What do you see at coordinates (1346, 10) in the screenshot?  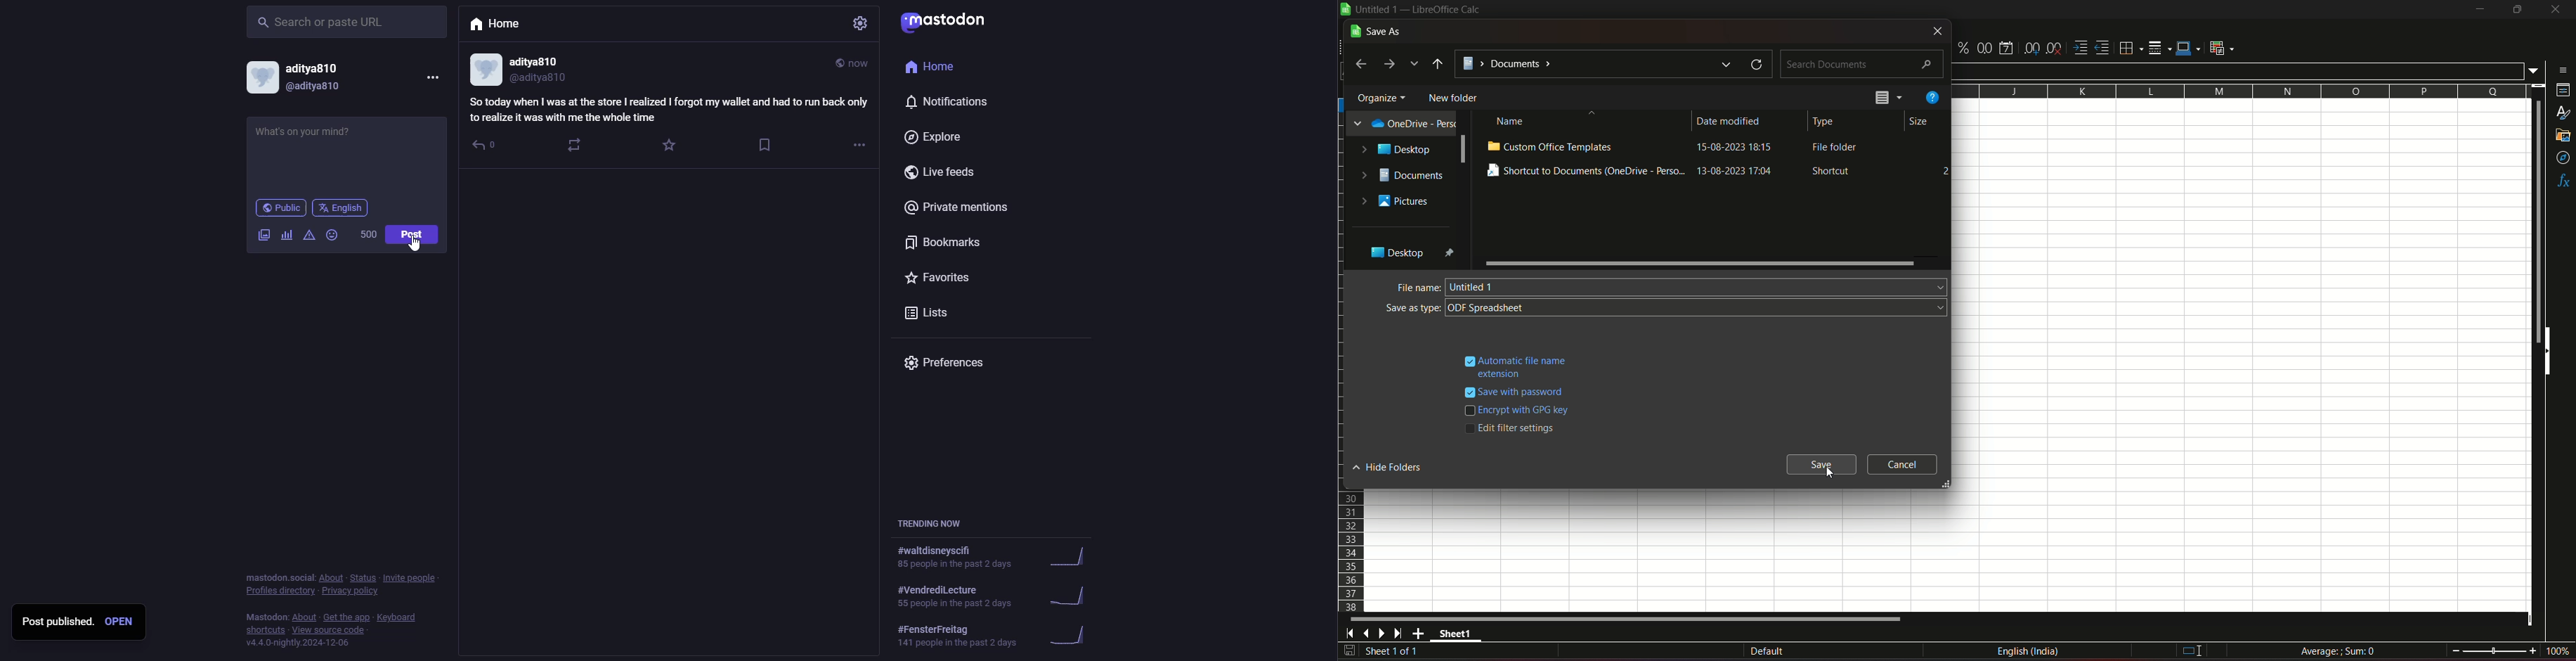 I see `libreoffice calc logo` at bounding box center [1346, 10].